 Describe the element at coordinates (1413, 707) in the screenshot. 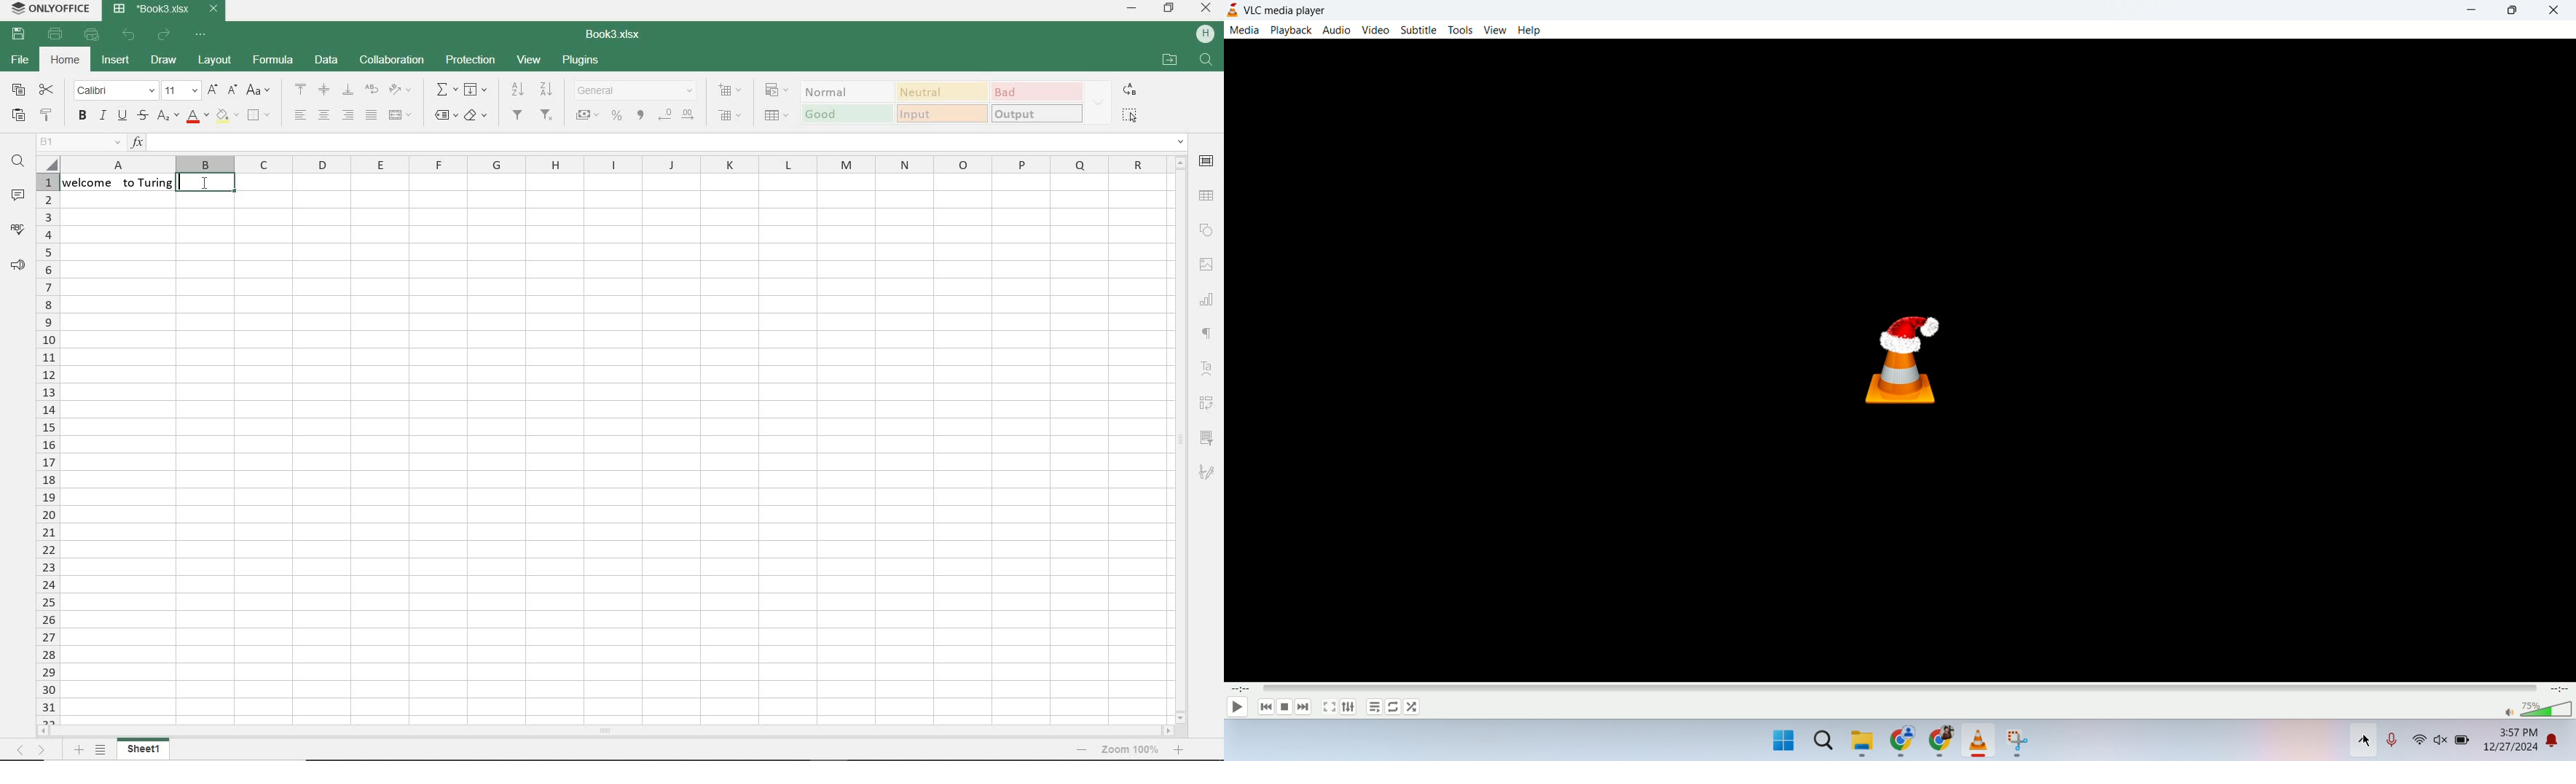

I see `random` at that location.